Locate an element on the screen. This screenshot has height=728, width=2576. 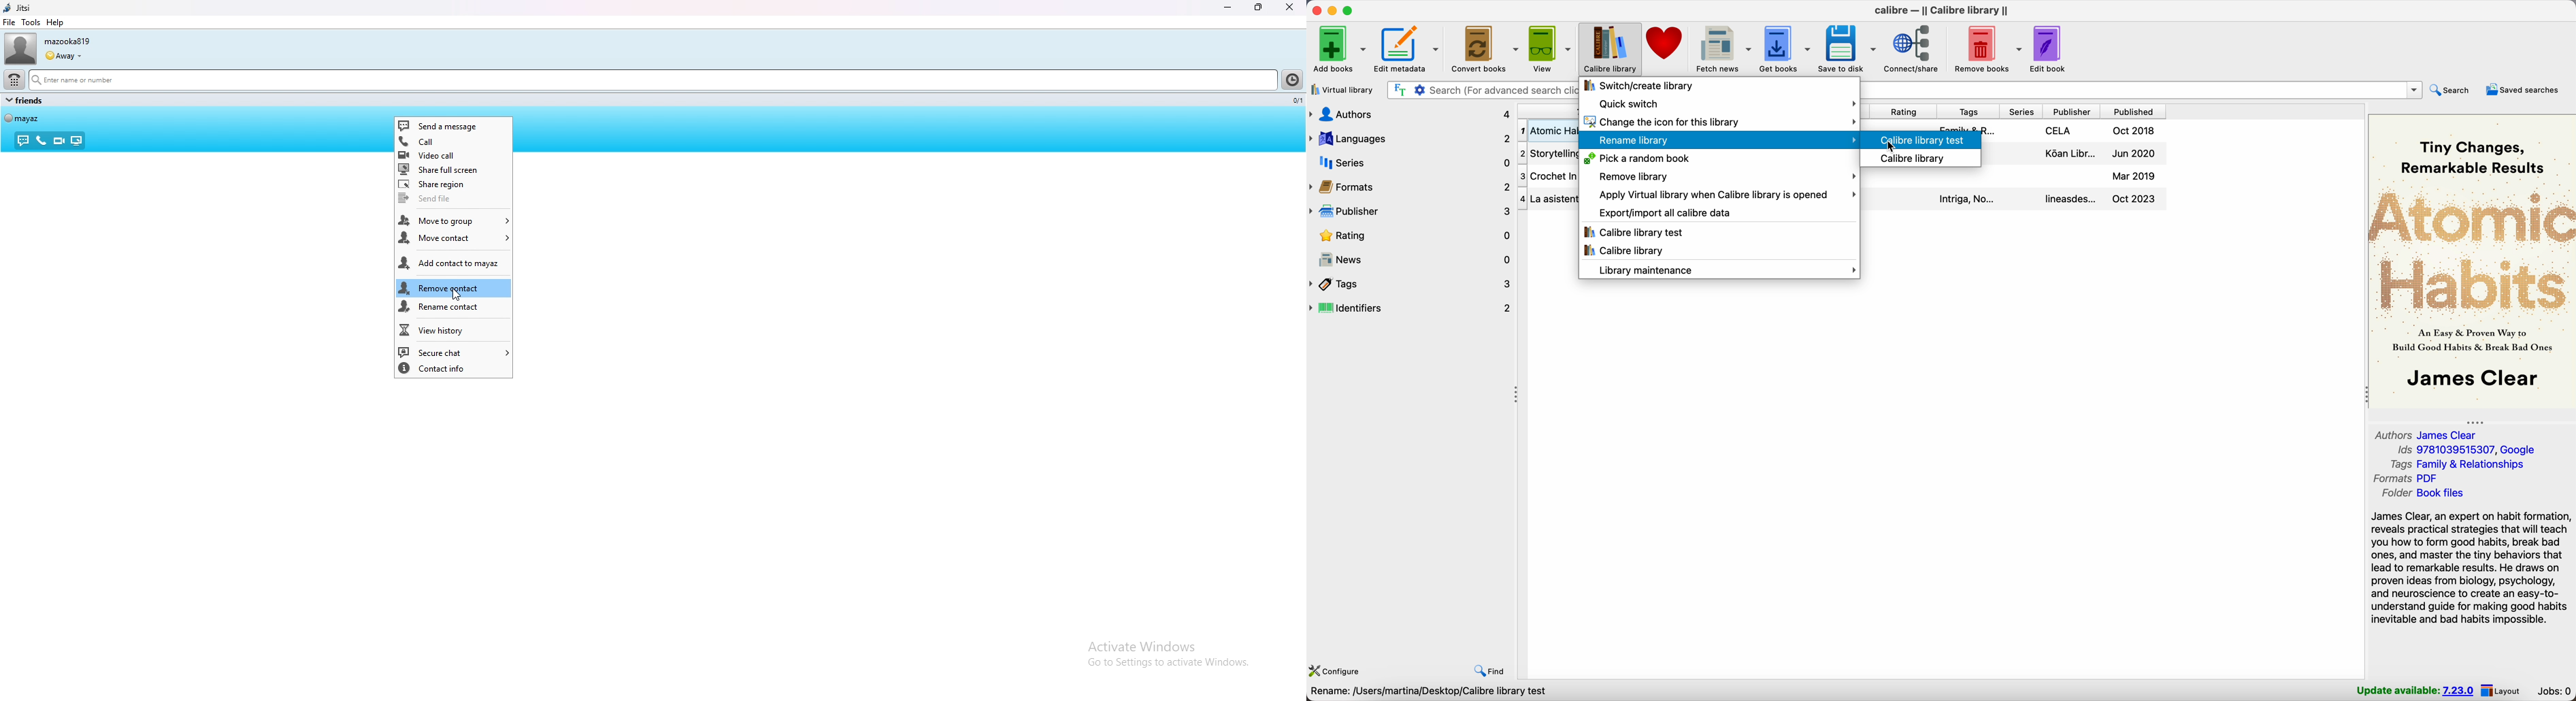
search bar is located at coordinates (653, 81).